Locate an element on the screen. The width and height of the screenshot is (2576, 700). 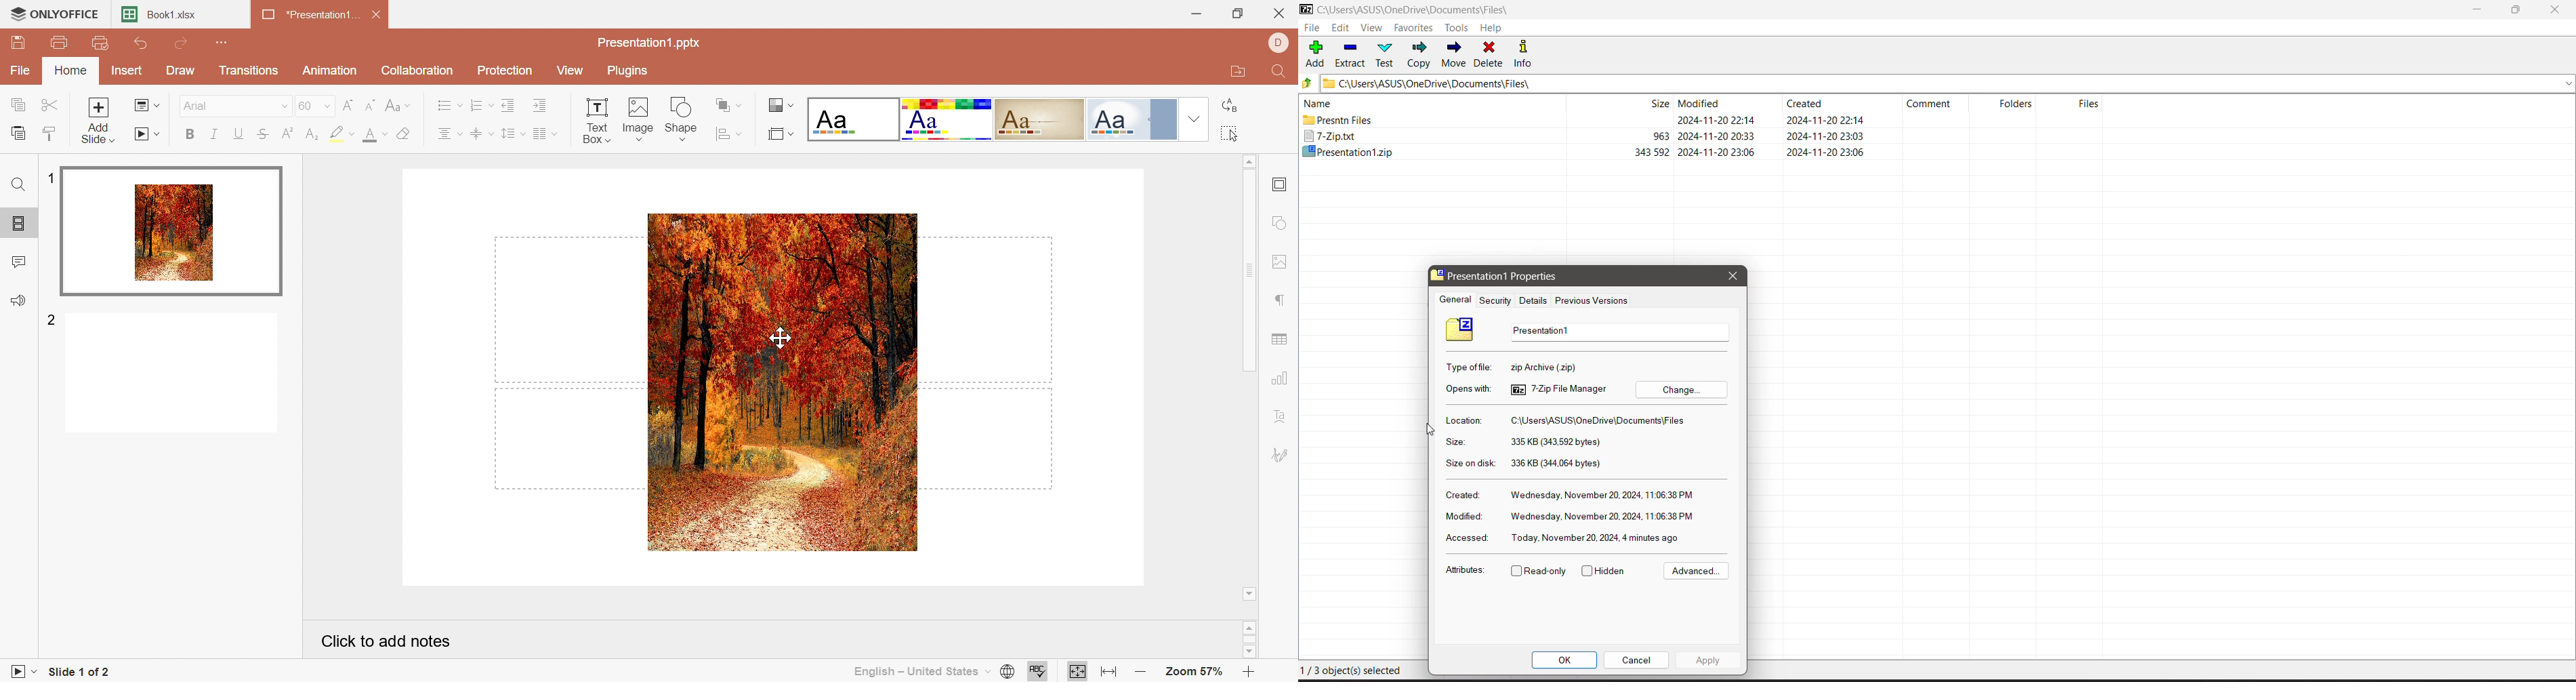
Text Art settings is located at coordinates (1283, 416).